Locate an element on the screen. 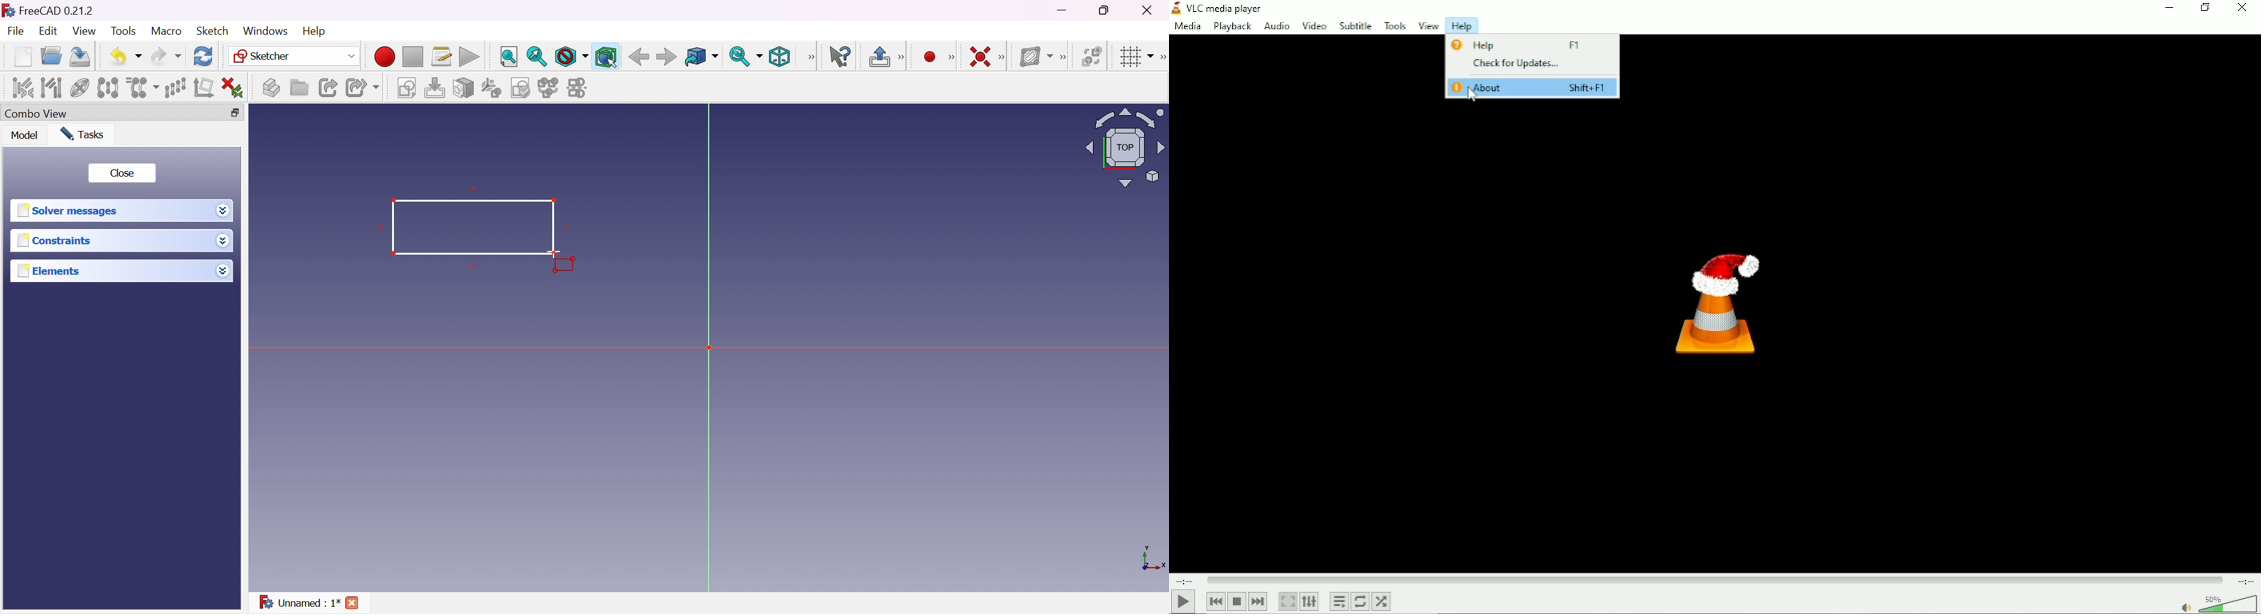  [Sketcher B-spline tools] is located at coordinates (1065, 57).